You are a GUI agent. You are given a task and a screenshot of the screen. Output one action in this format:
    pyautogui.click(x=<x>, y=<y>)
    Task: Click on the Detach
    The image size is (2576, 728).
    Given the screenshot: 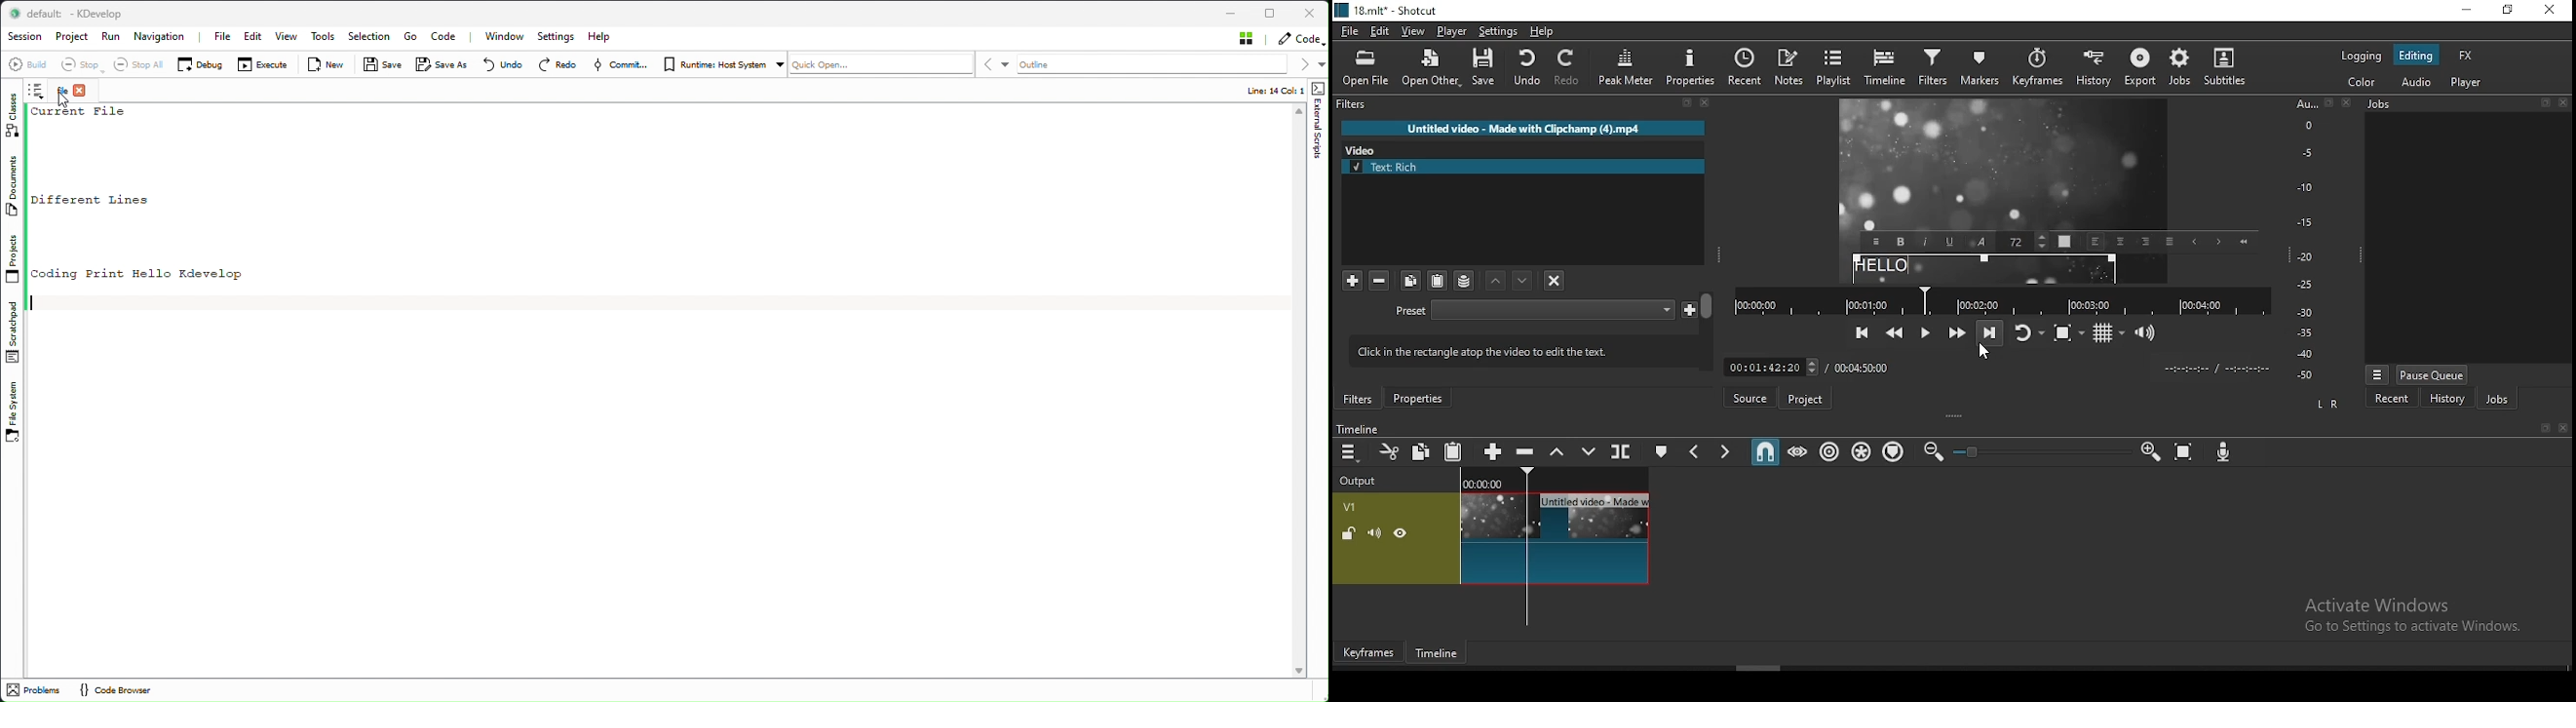 What is the action you would take?
    pyautogui.click(x=1687, y=103)
    